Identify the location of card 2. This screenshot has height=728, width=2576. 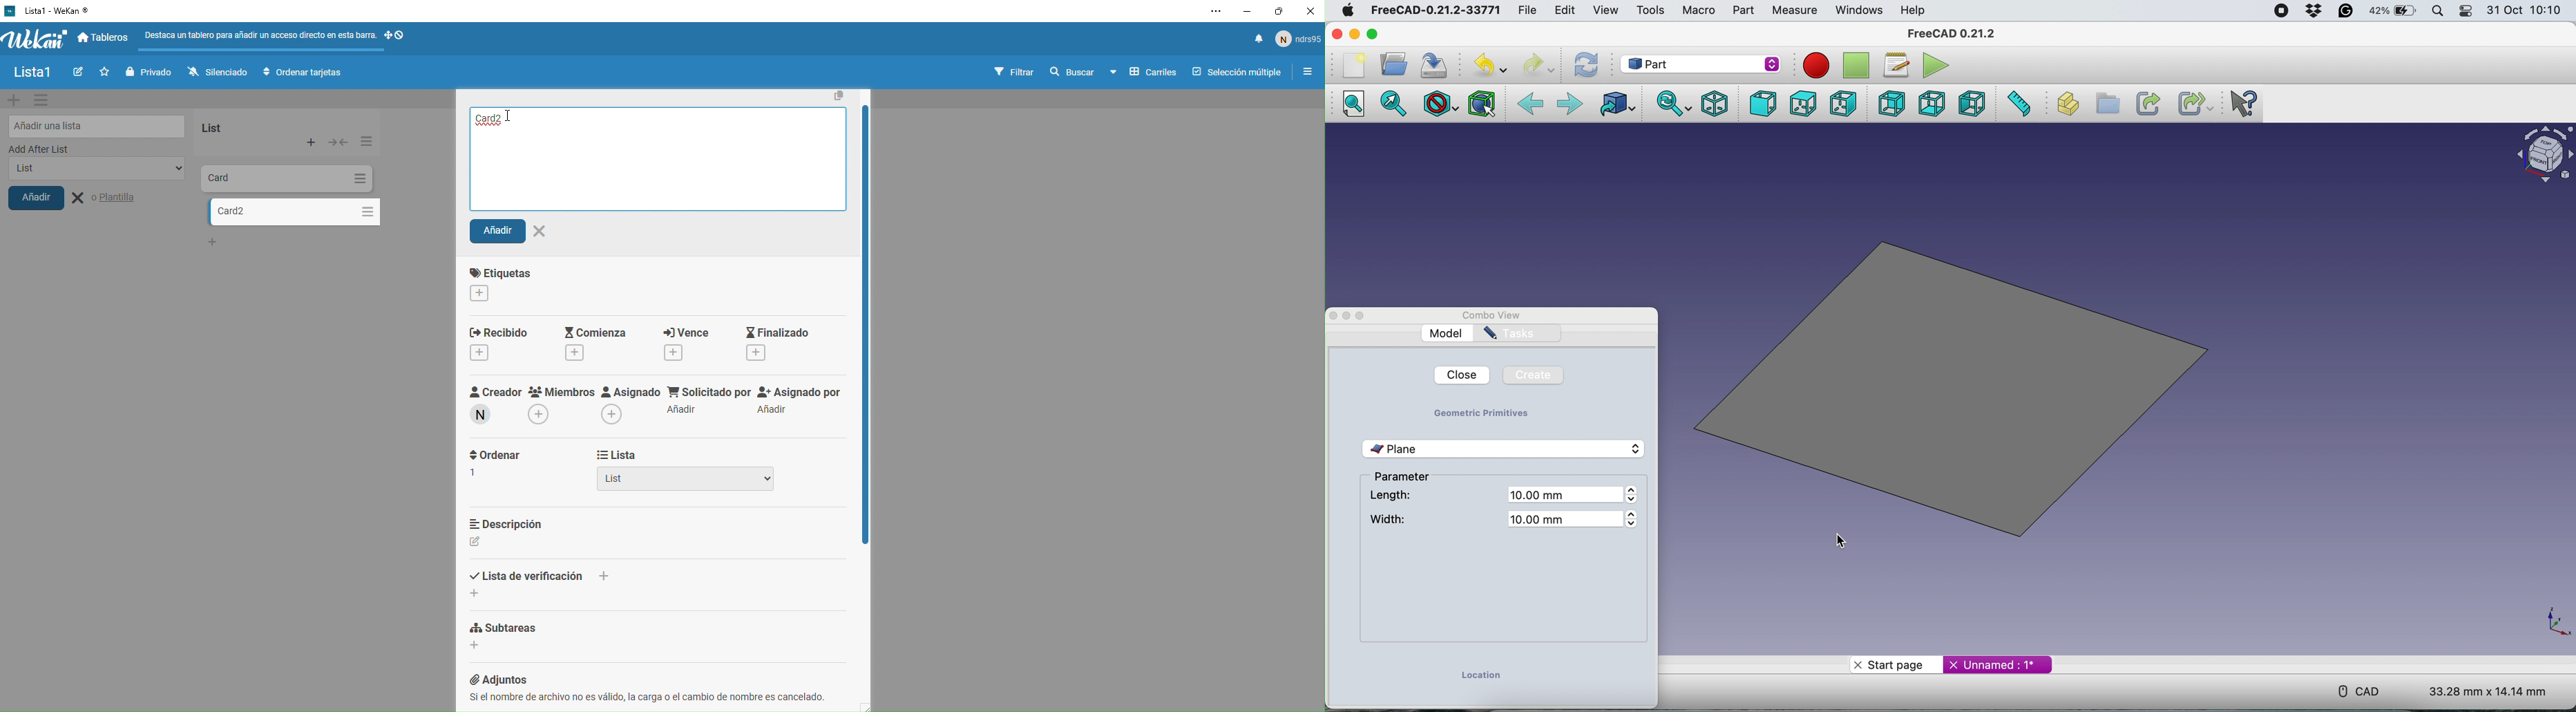
(275, 212).